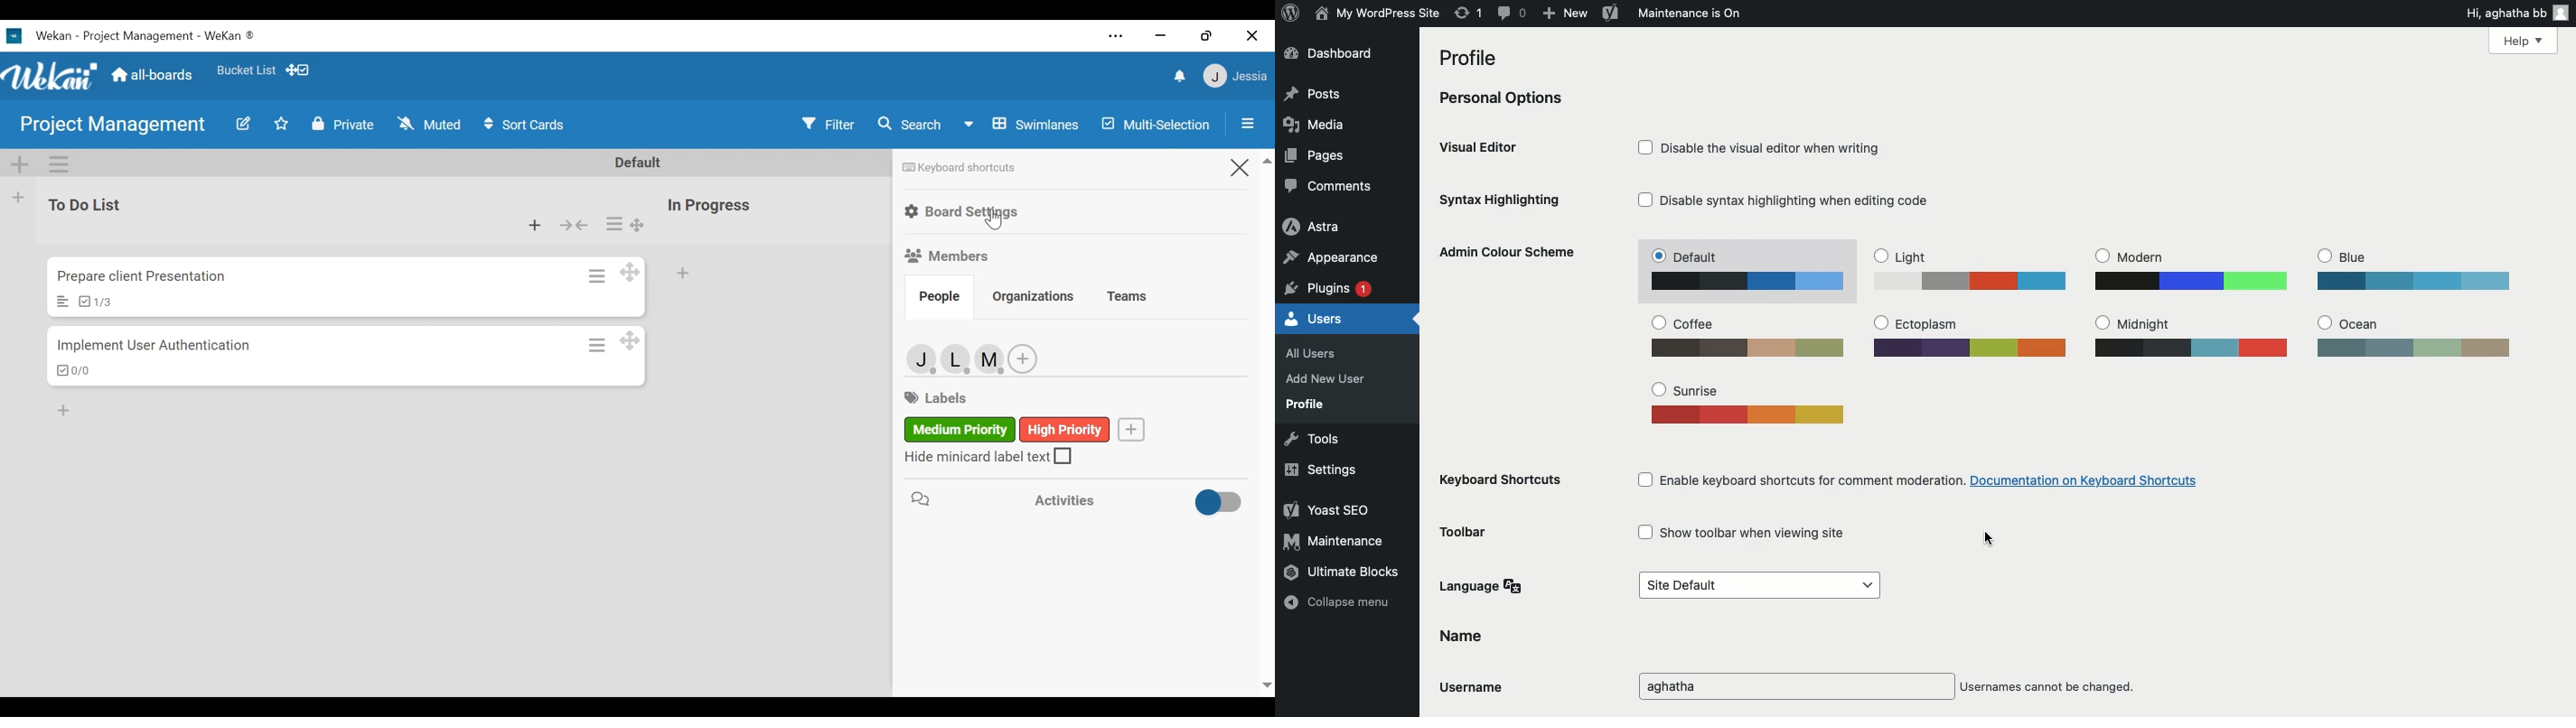 This screenshot has height=728, width=2576. What do you see at coordinates (1501, 481) in the screenshot?
I see `Keyboard shortcuts` at bounding box center [1501, 481].